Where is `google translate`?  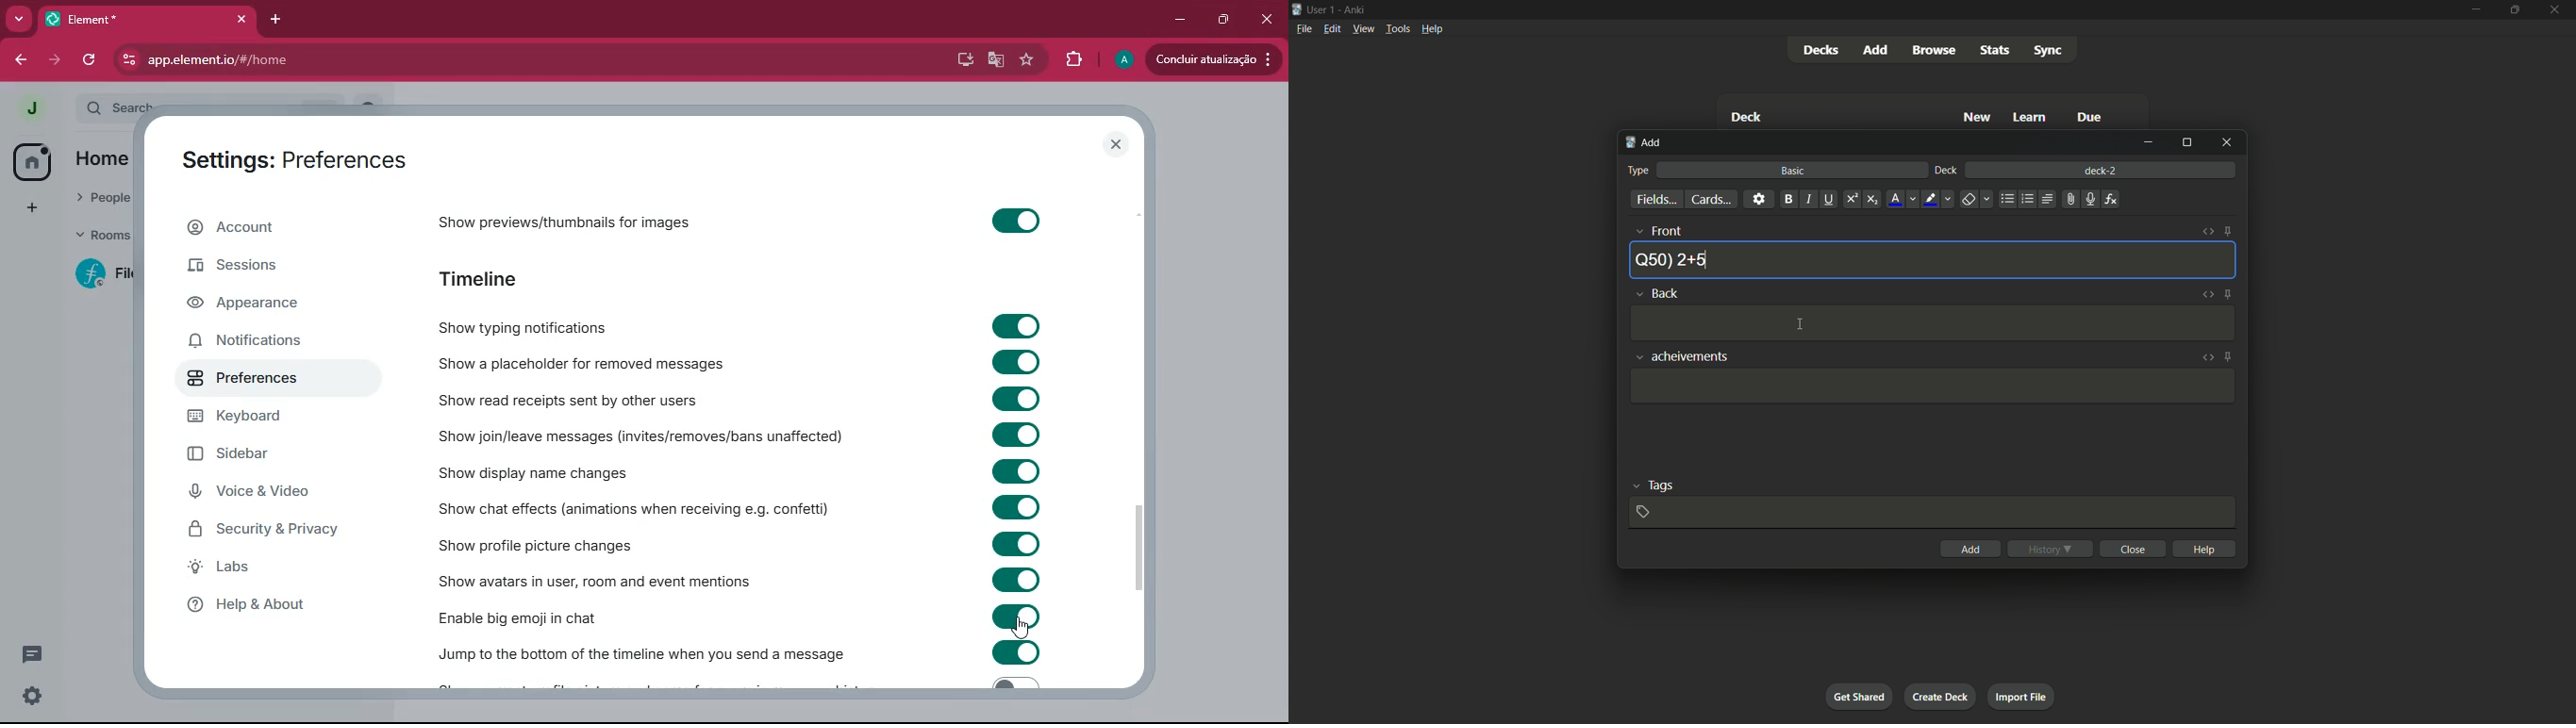 google translate is located at coordinates (994, 60).